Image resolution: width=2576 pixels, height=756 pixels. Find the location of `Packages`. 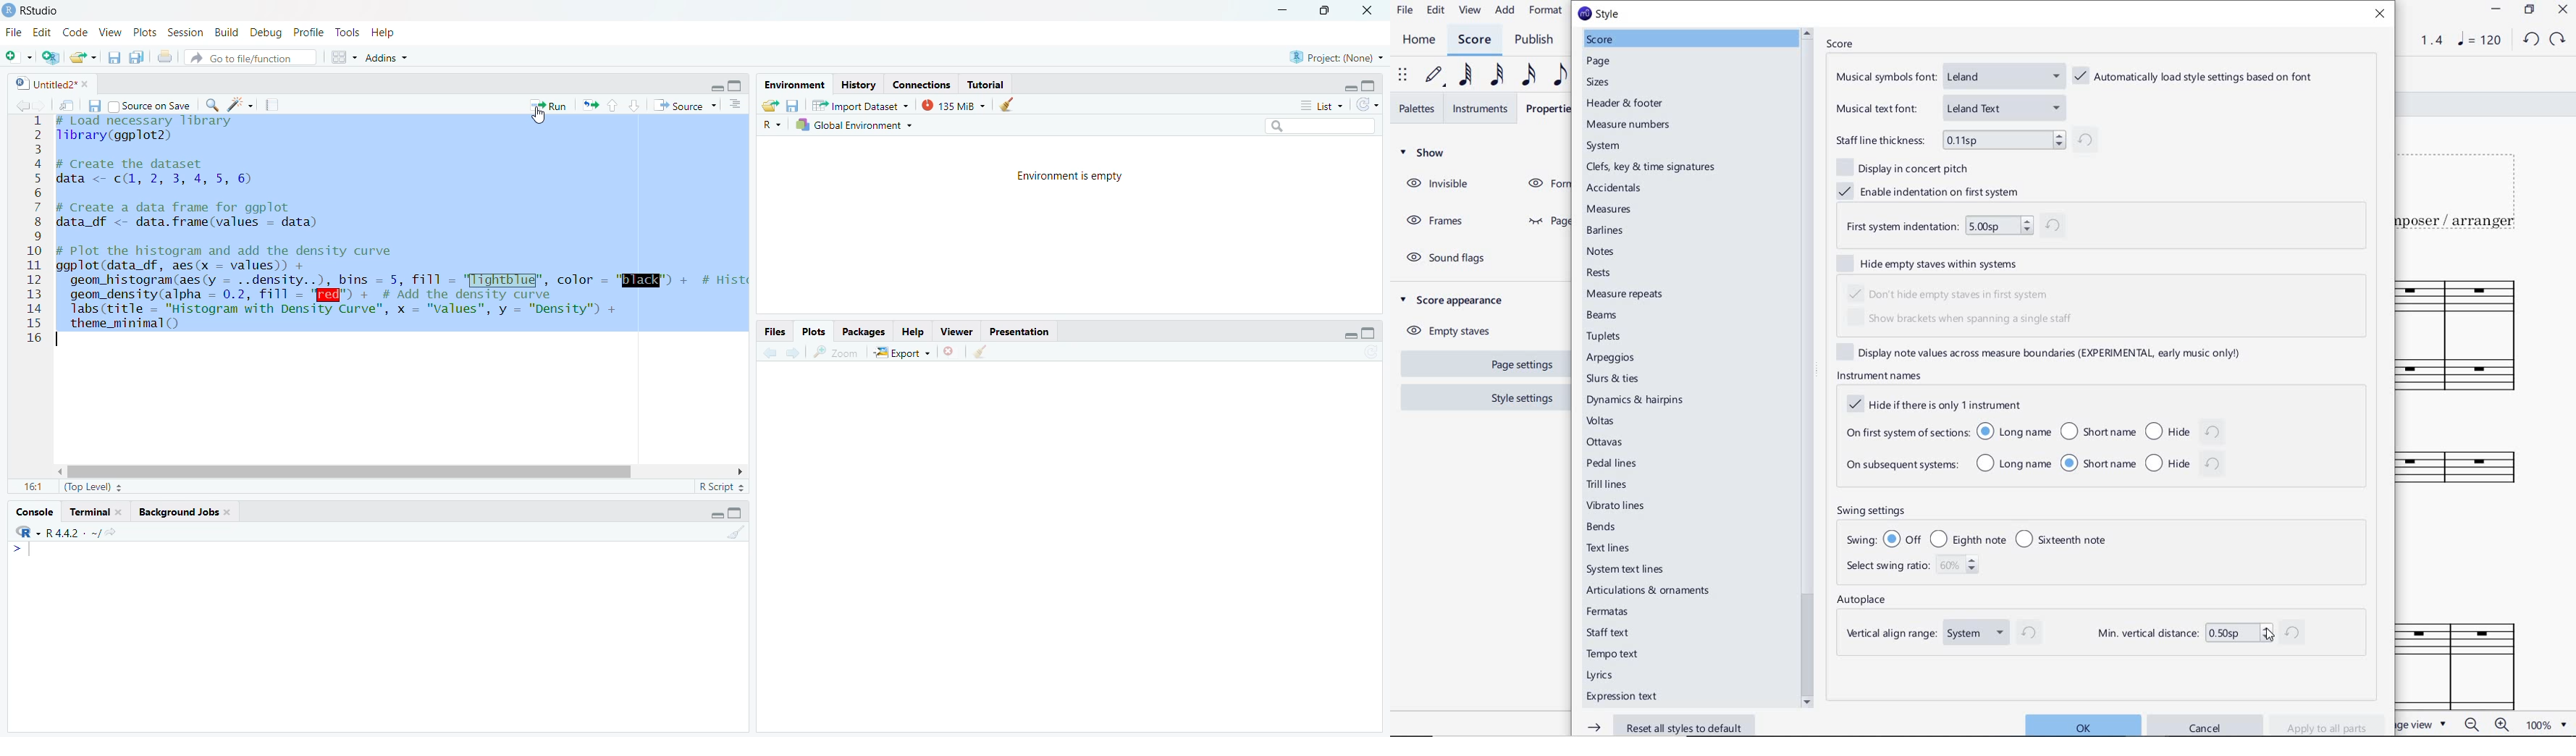

Packages is located at coordinates (866, 332).